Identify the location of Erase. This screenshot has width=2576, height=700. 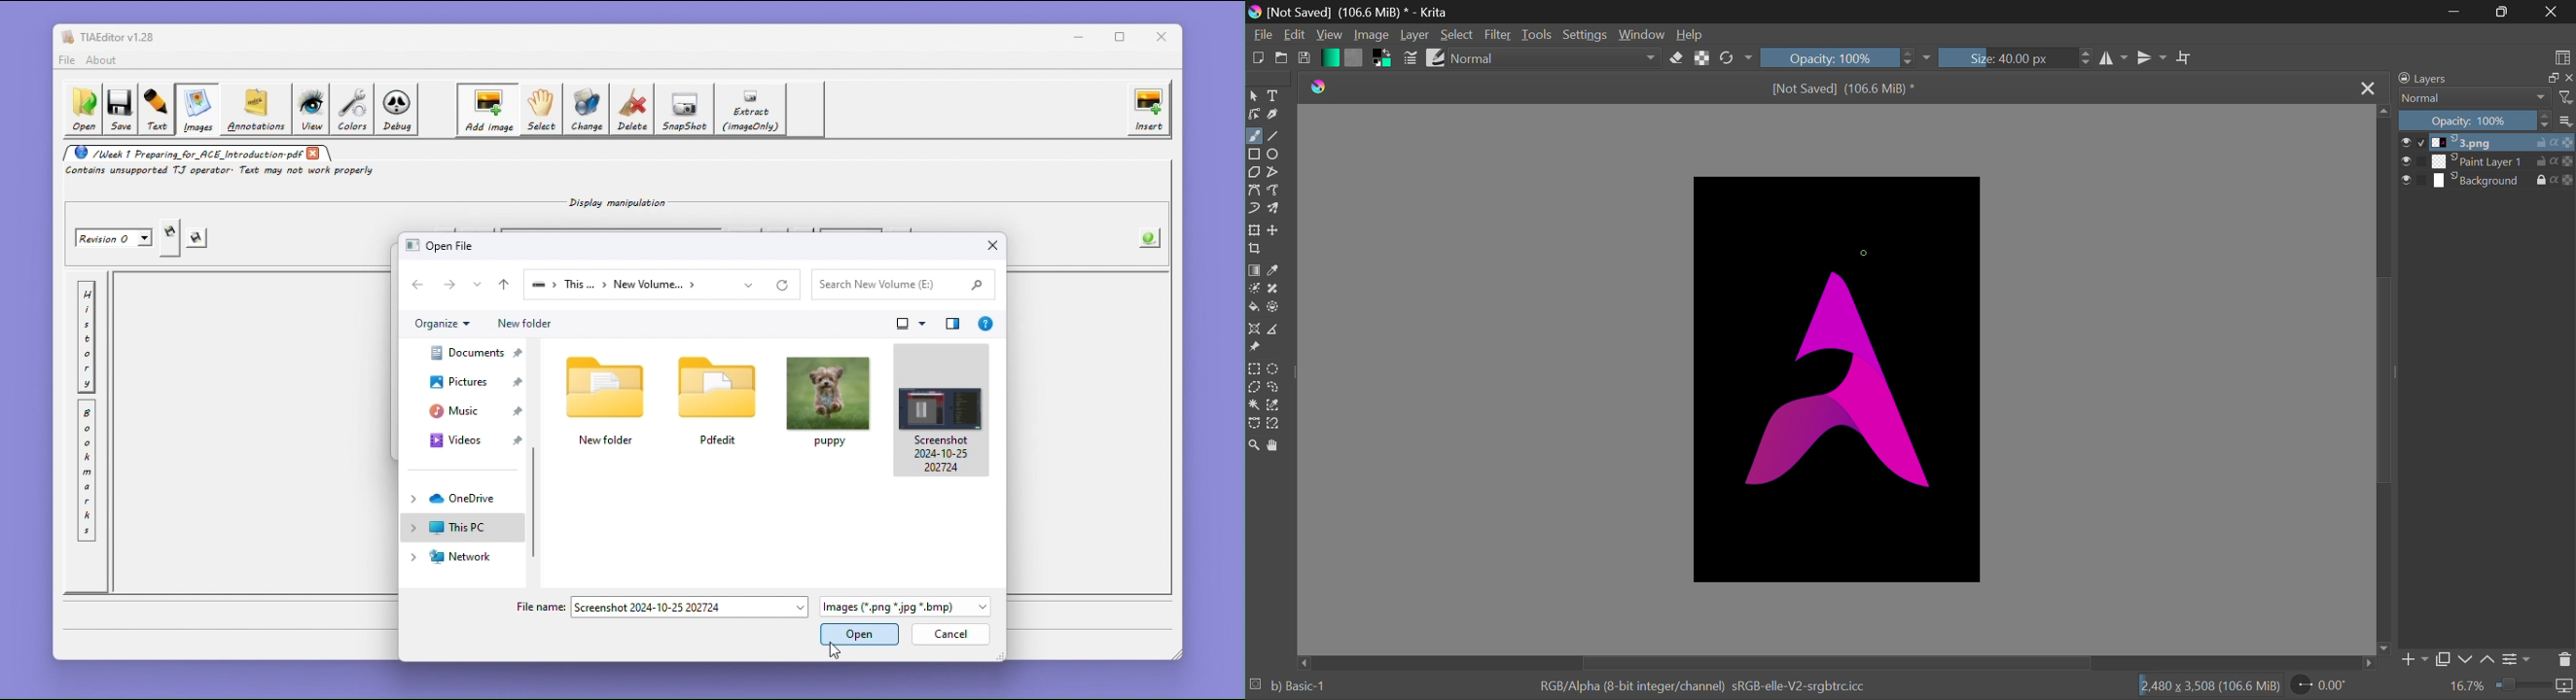
(1677, 59).